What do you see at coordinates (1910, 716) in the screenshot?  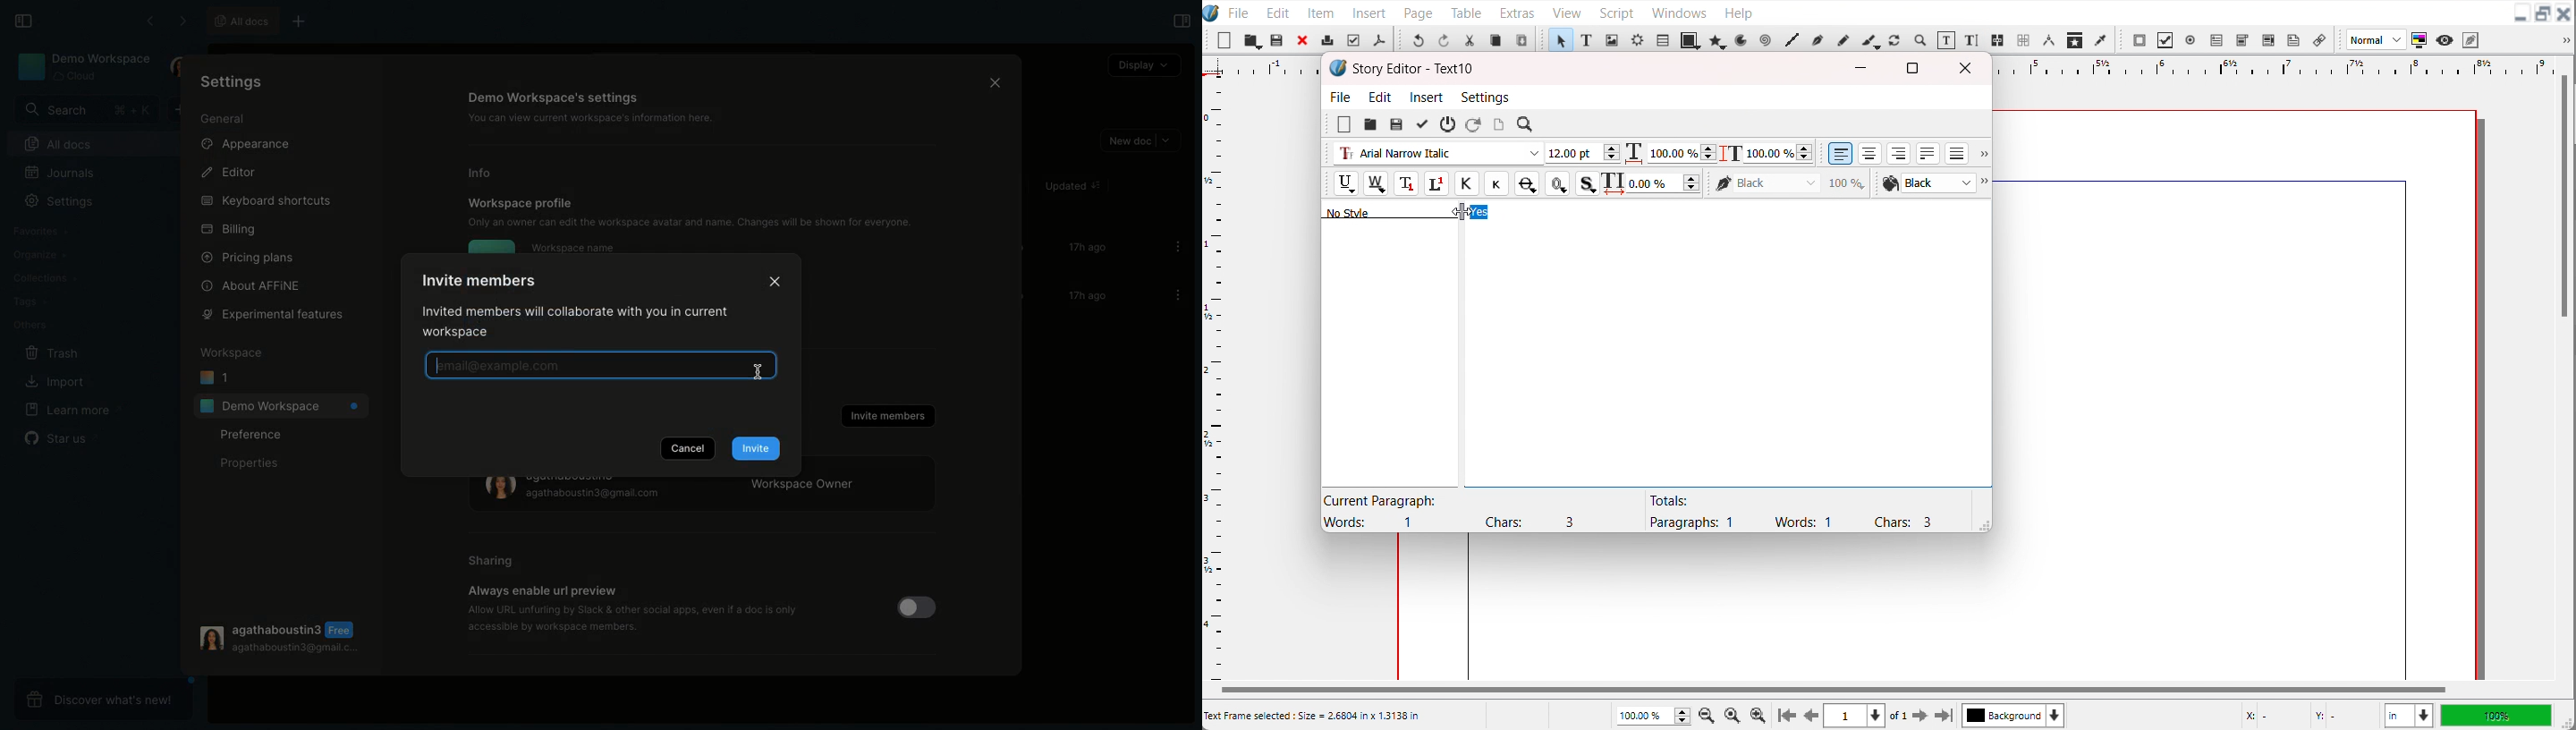 I see `Go to next page` at bounding box center [1910, 716].